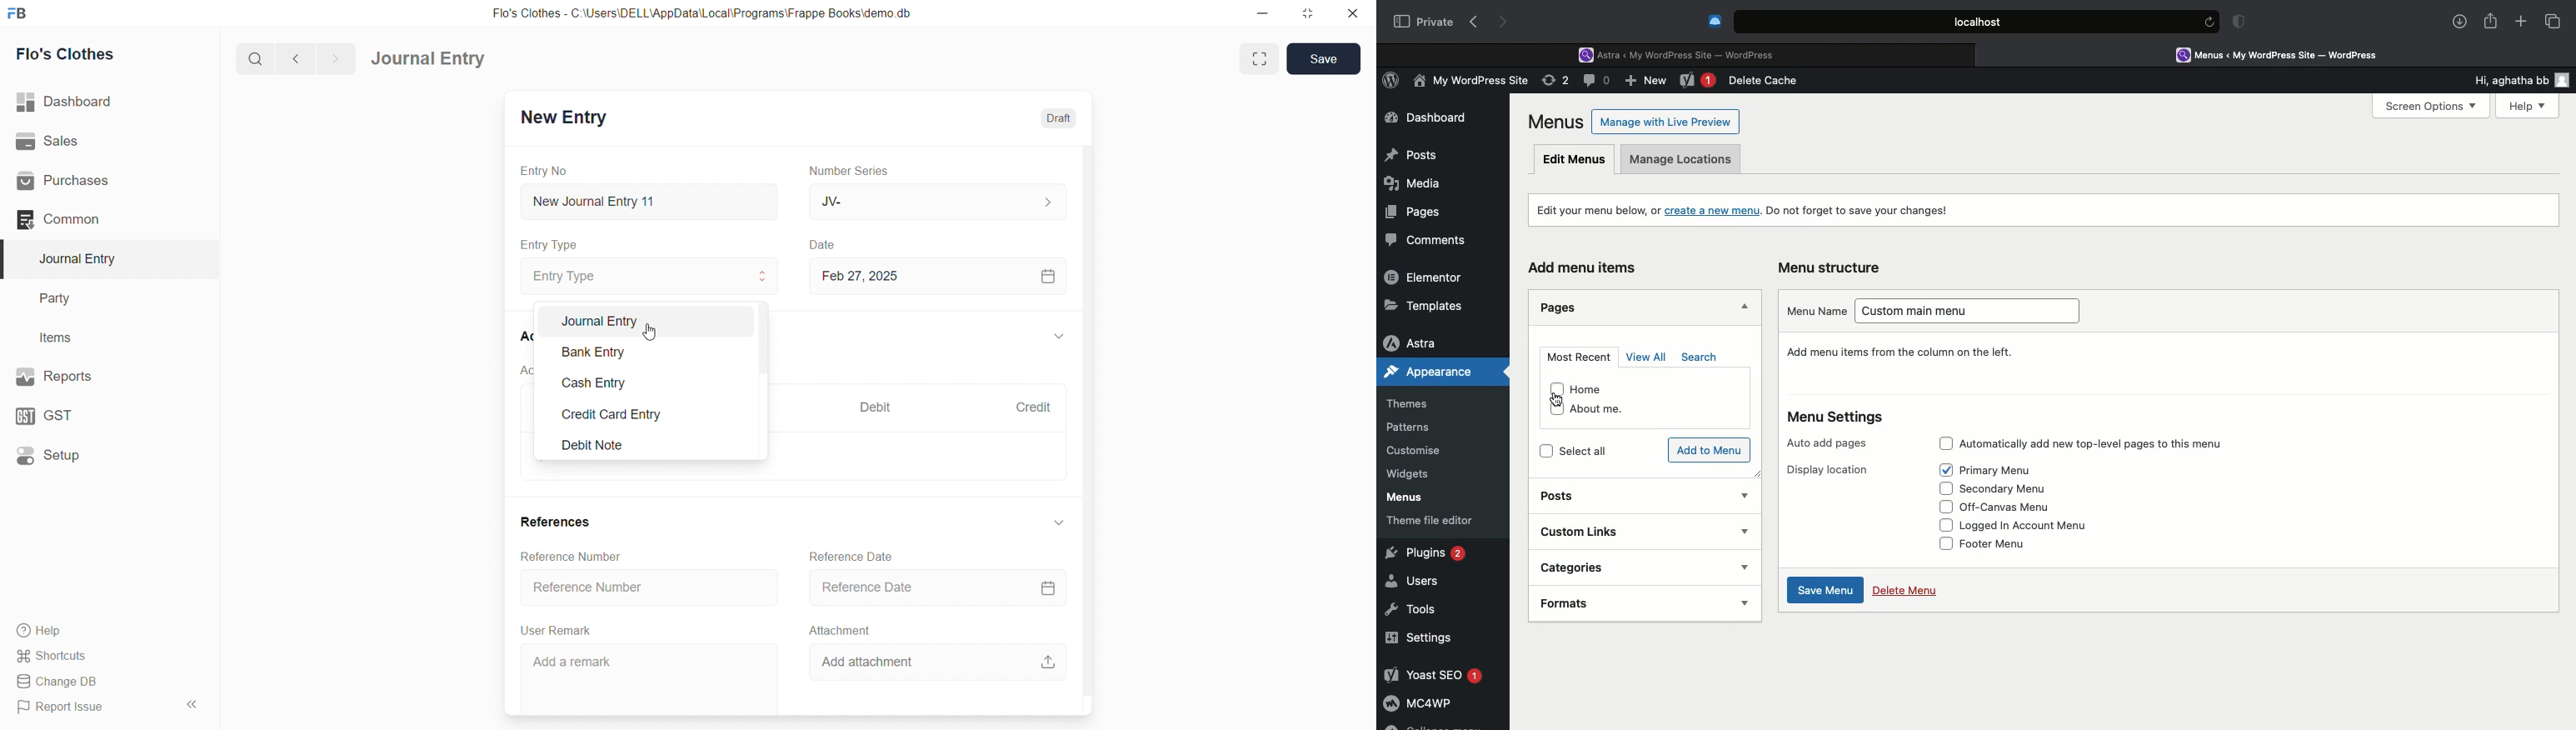 The height and width of the screenshot is (756, 2576). Describe the element at coordinates (1945, 441) in the screenshot. I see `Check box` at that location.